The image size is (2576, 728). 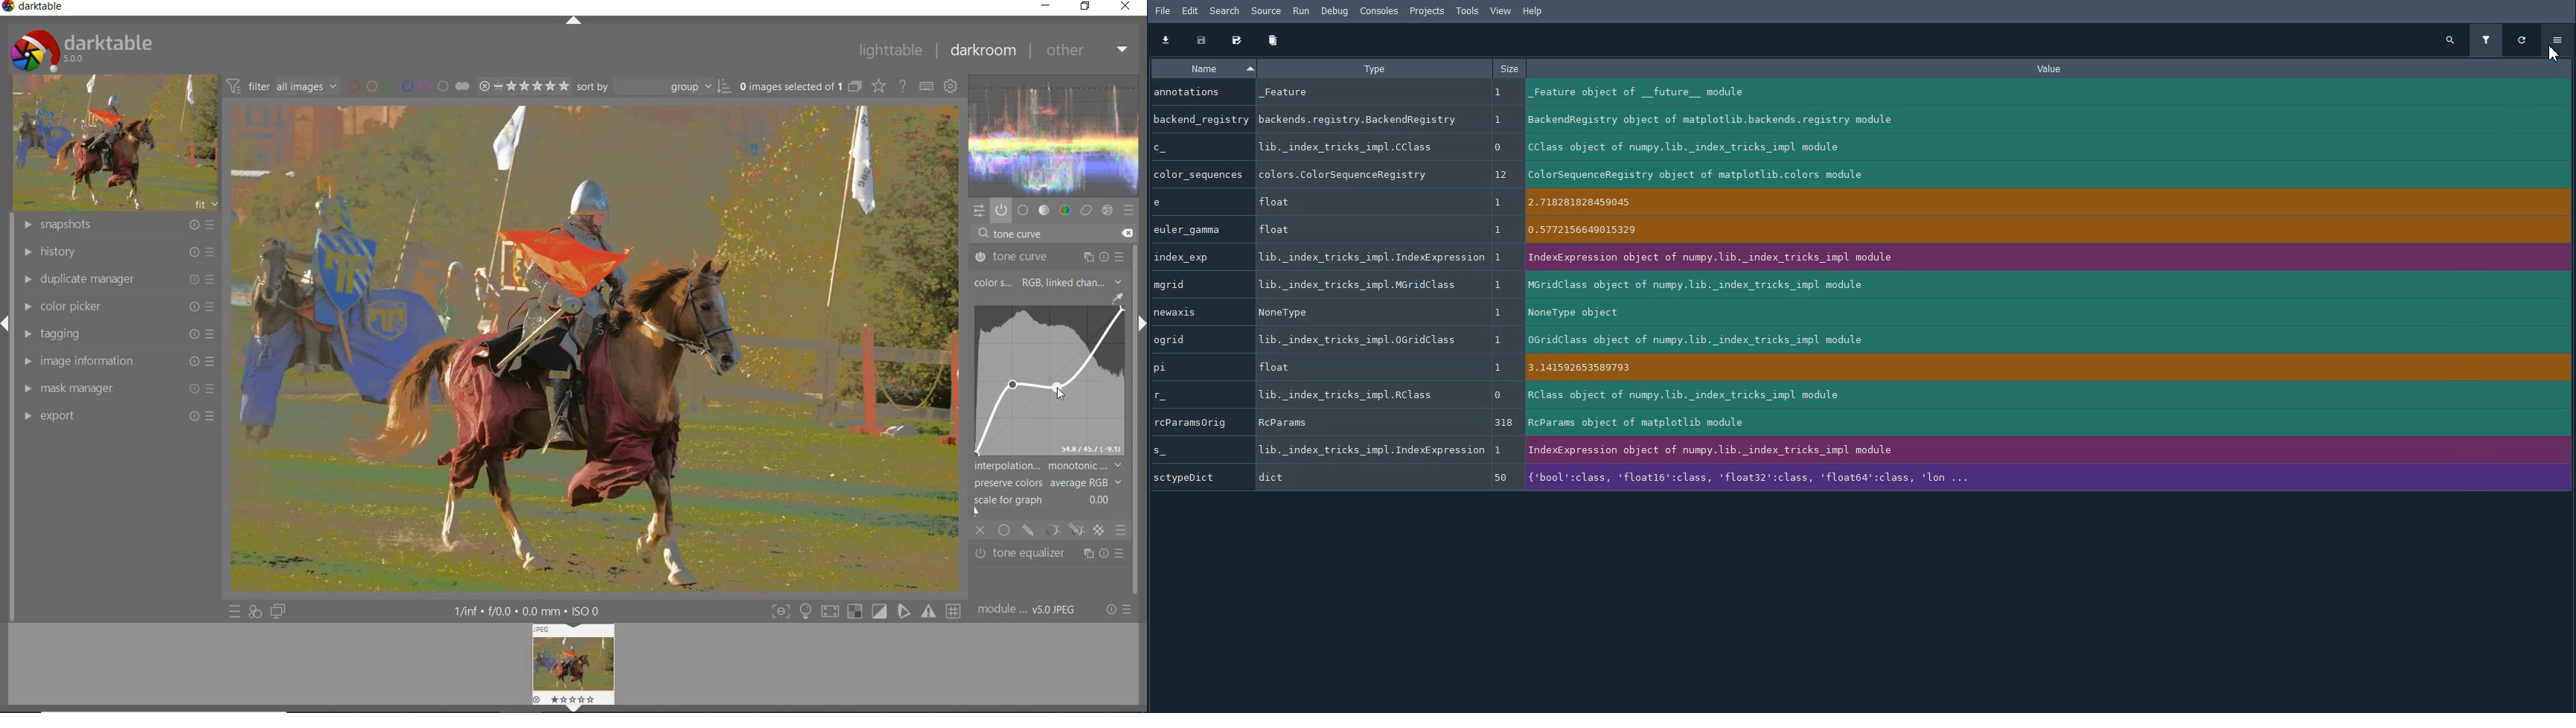 What do you see at coordinates (1201, 68) in the screenshot?
I see `Name` at bounding box center [1201, 68].